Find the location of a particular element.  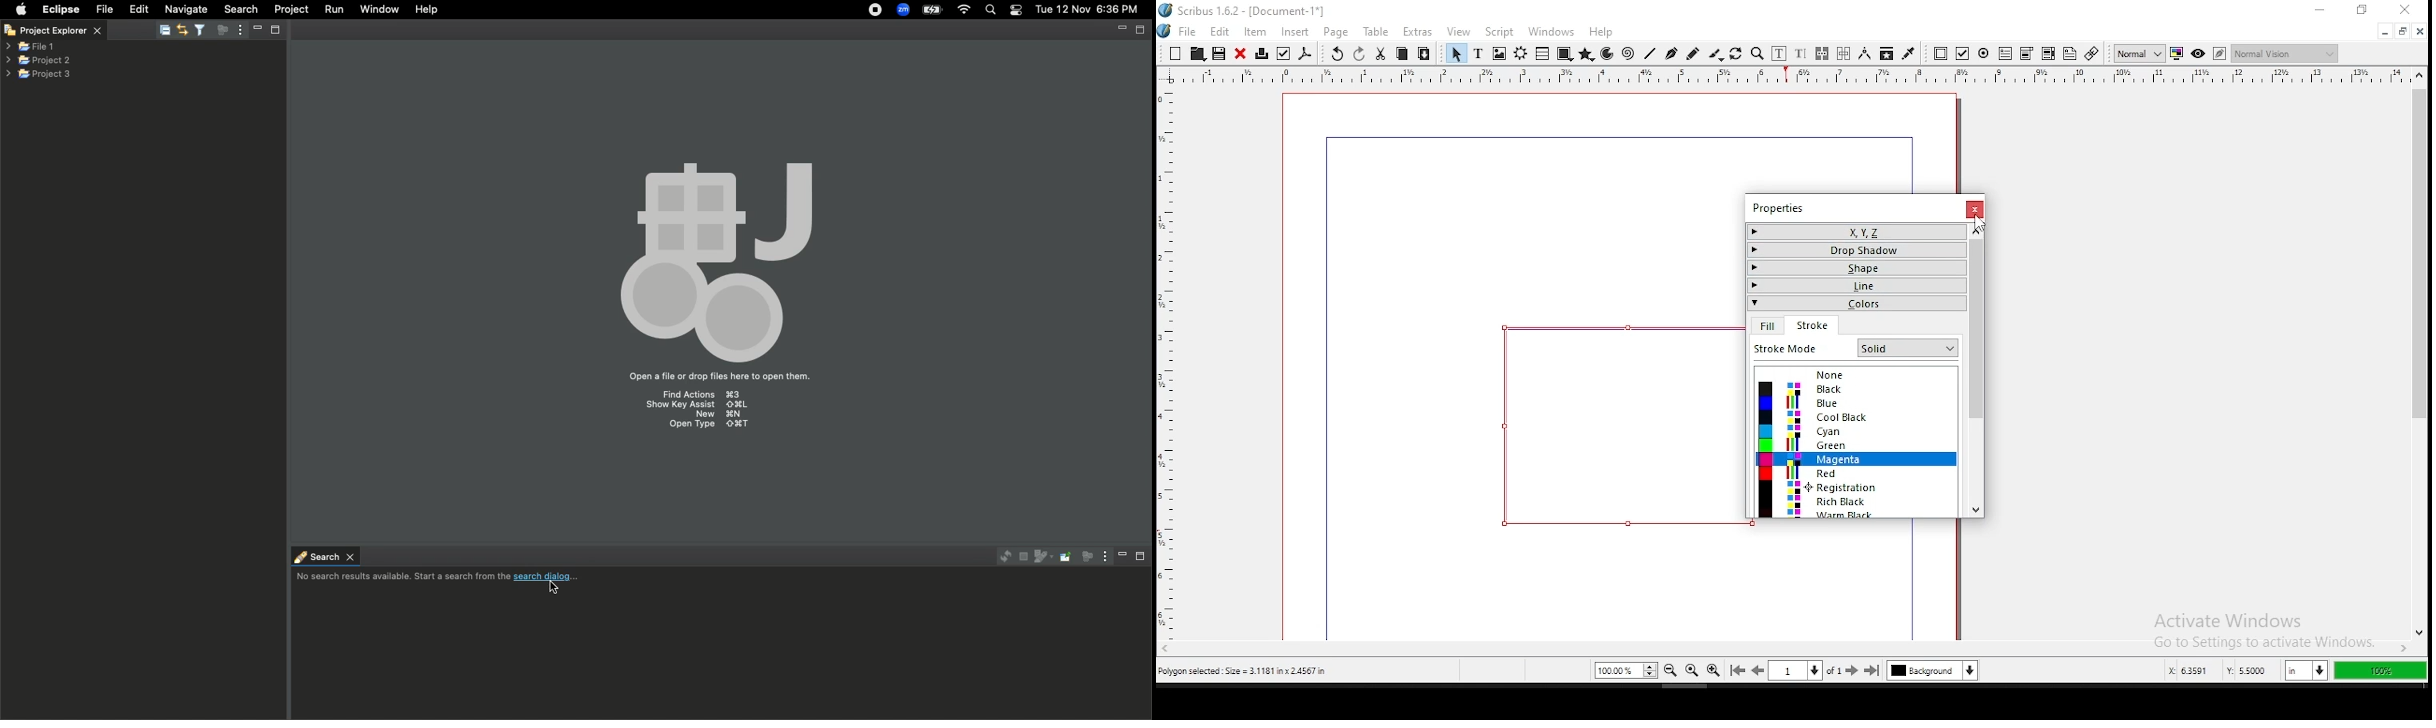

cut is located at coordinates (1381, 55).